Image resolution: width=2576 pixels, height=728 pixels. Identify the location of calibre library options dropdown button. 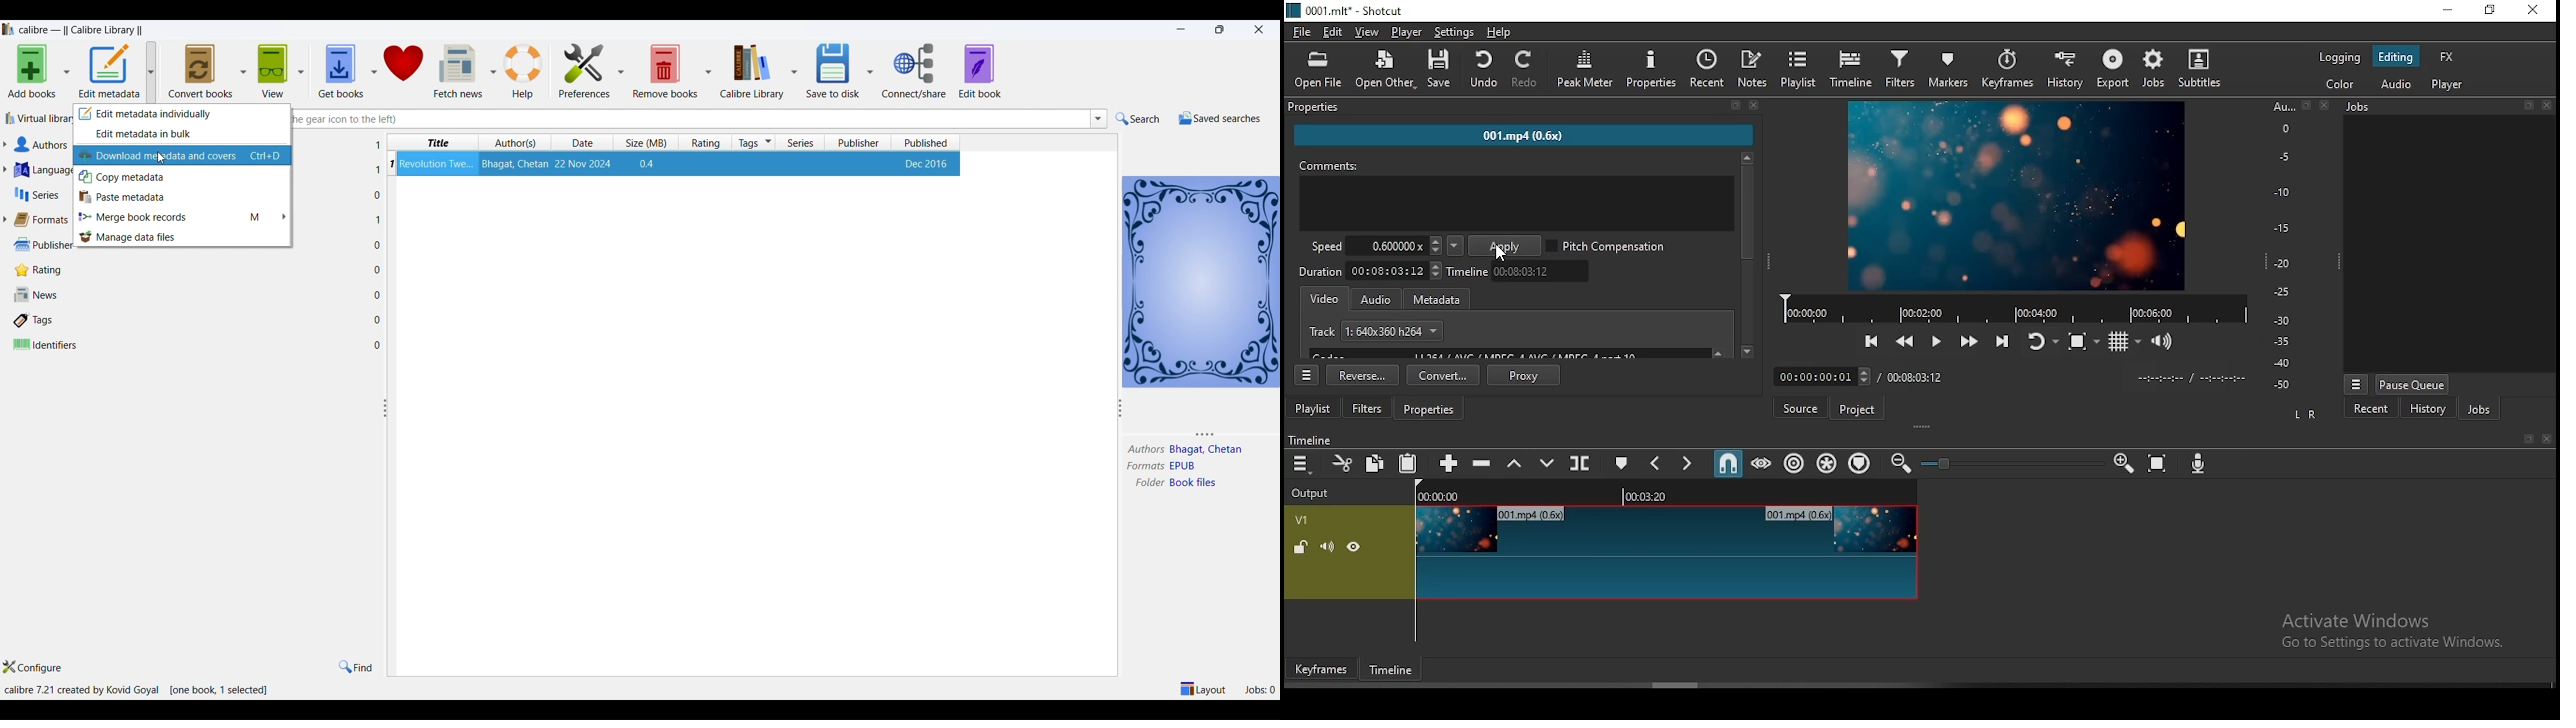
(794, 70).